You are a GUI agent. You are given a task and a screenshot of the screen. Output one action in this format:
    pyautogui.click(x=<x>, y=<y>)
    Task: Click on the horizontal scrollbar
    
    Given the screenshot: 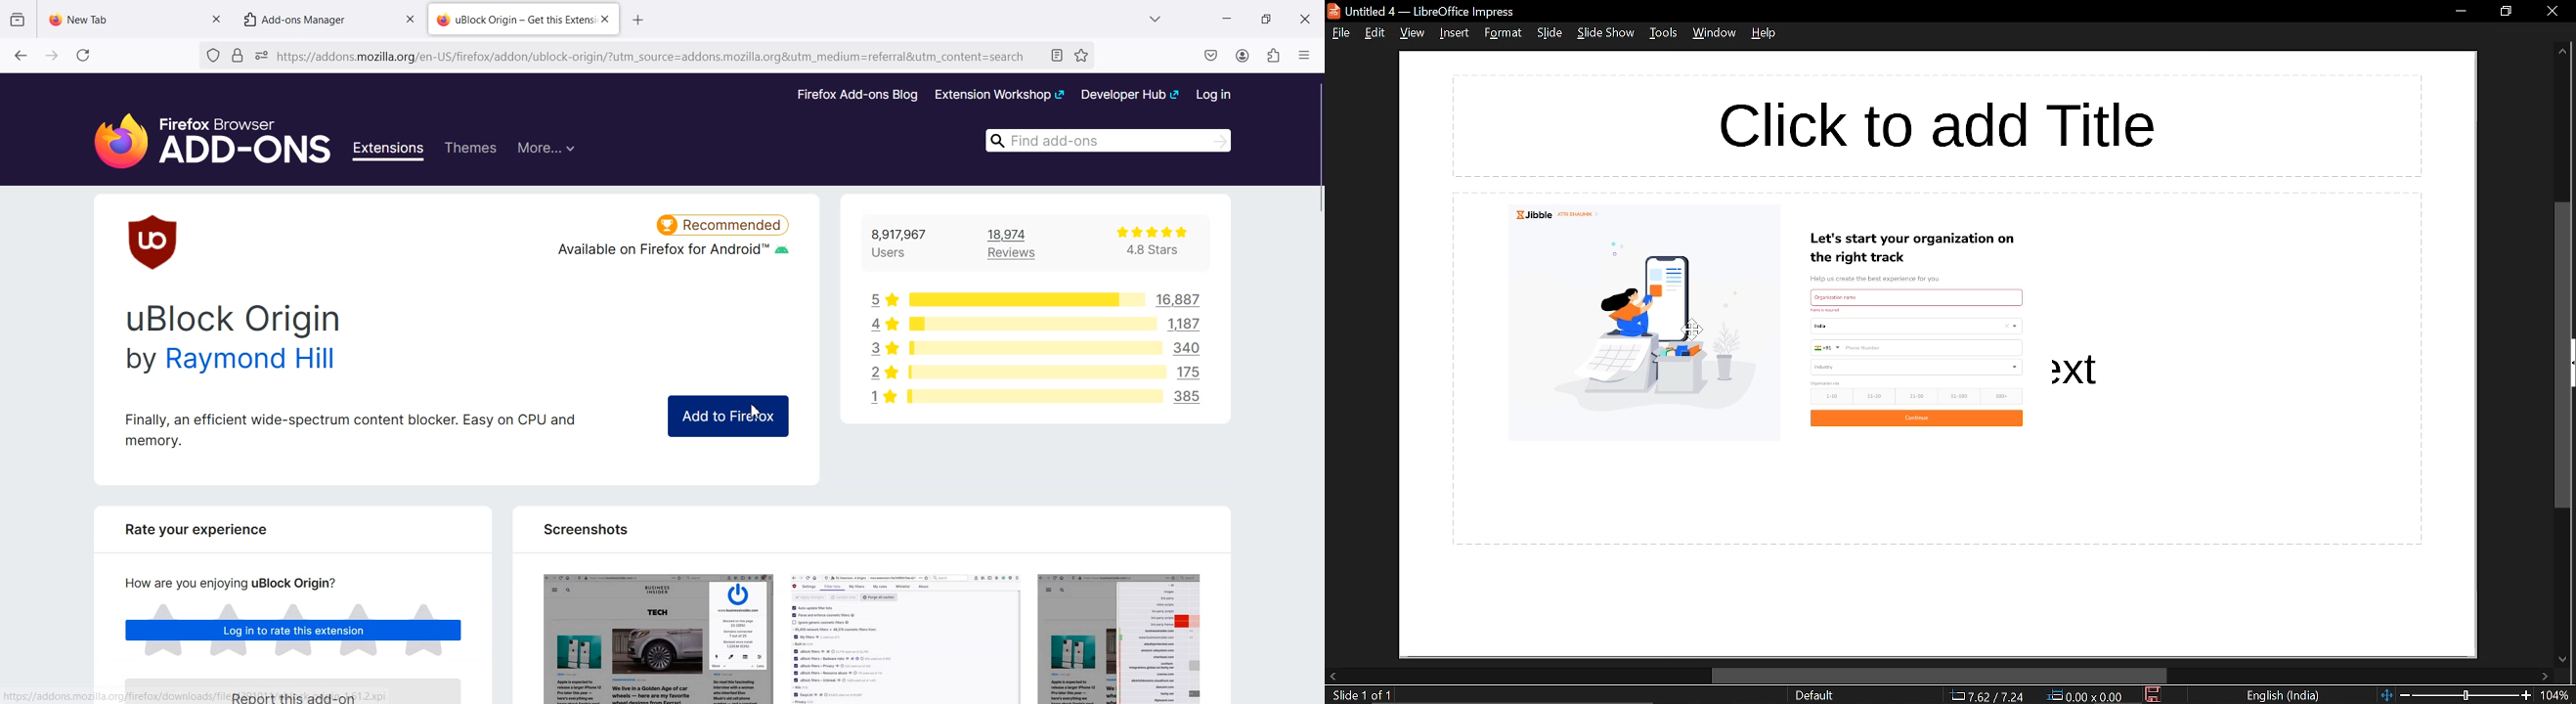 What is the action you would take?
    pyautogui.click(x=1941, y=676)
    